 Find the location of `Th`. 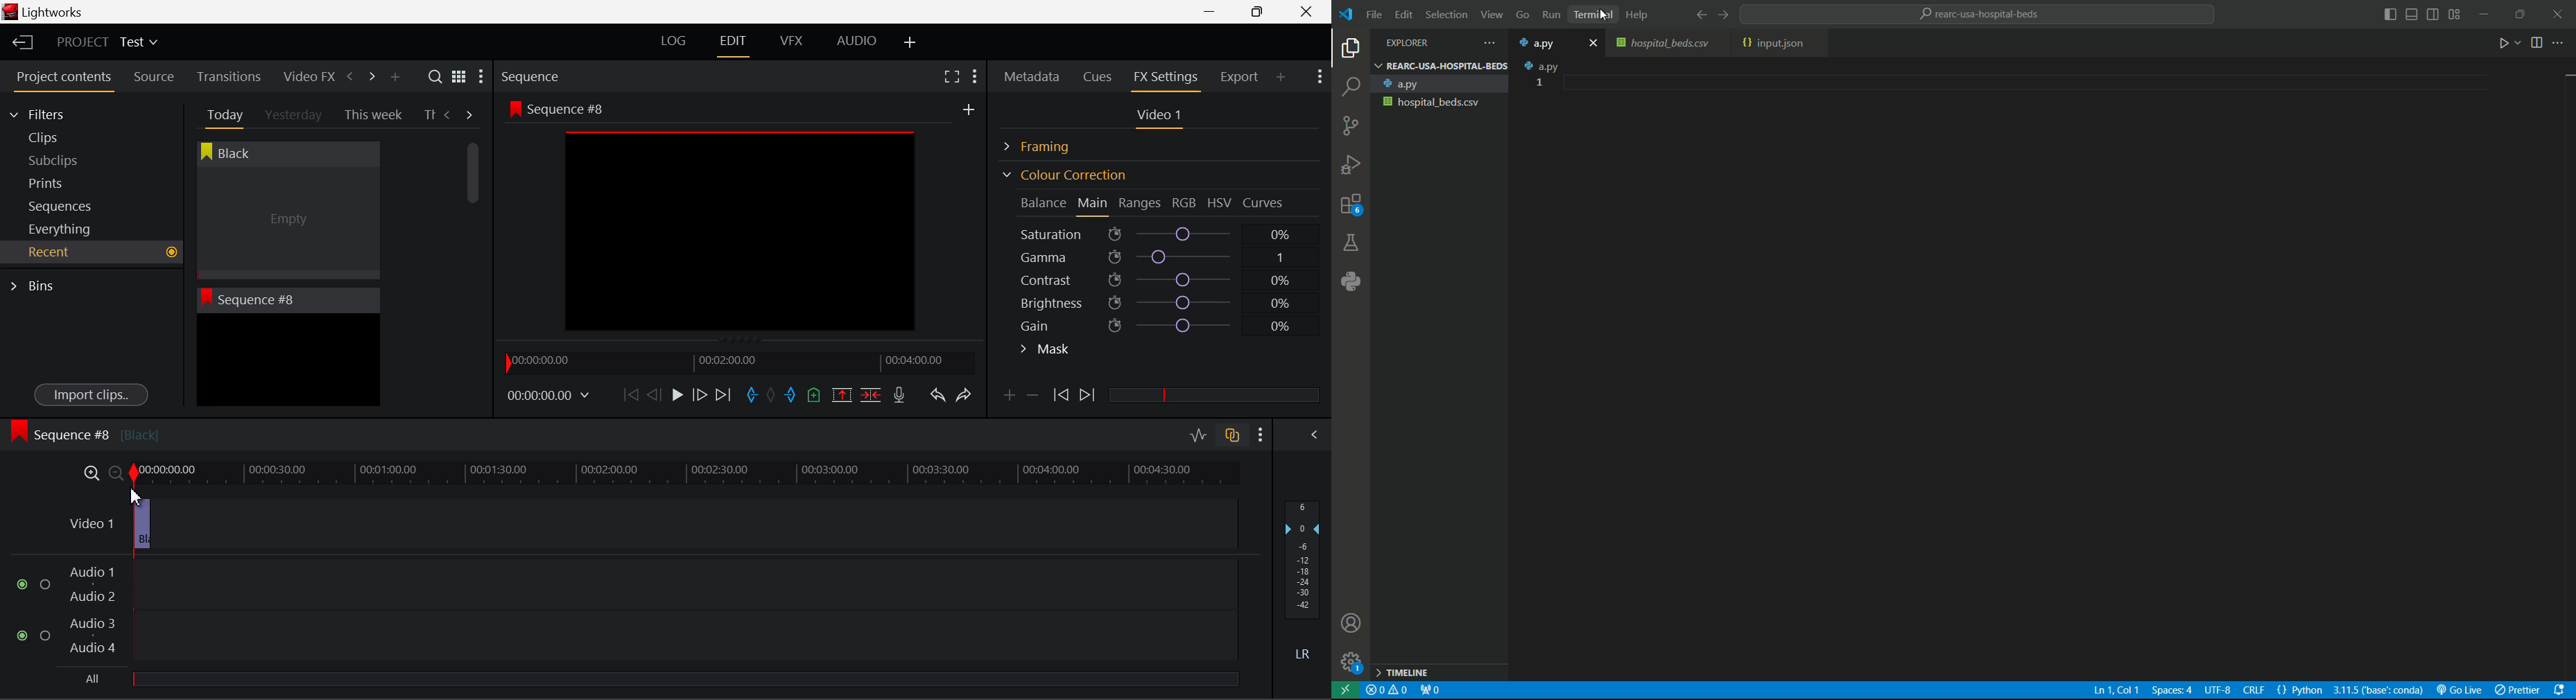

Th is located at coordinates (429, 114).